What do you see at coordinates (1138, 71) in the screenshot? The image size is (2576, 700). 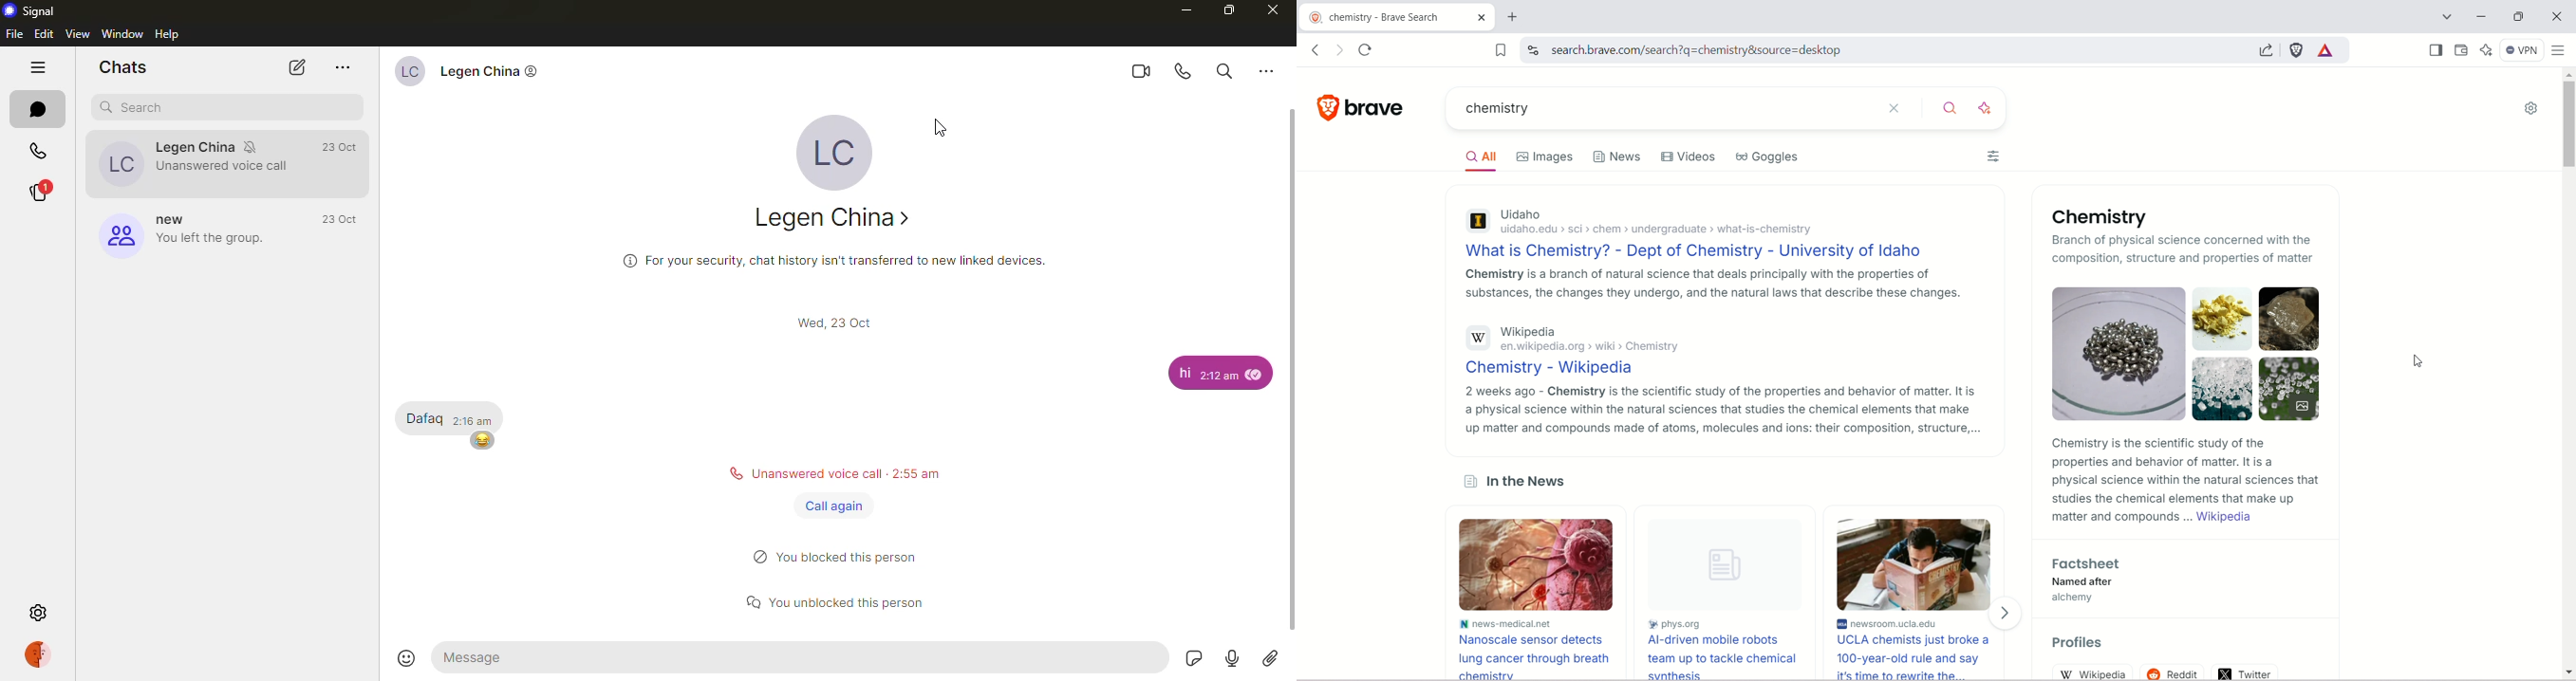 I see `video call` at bounding box center [1138, 71].